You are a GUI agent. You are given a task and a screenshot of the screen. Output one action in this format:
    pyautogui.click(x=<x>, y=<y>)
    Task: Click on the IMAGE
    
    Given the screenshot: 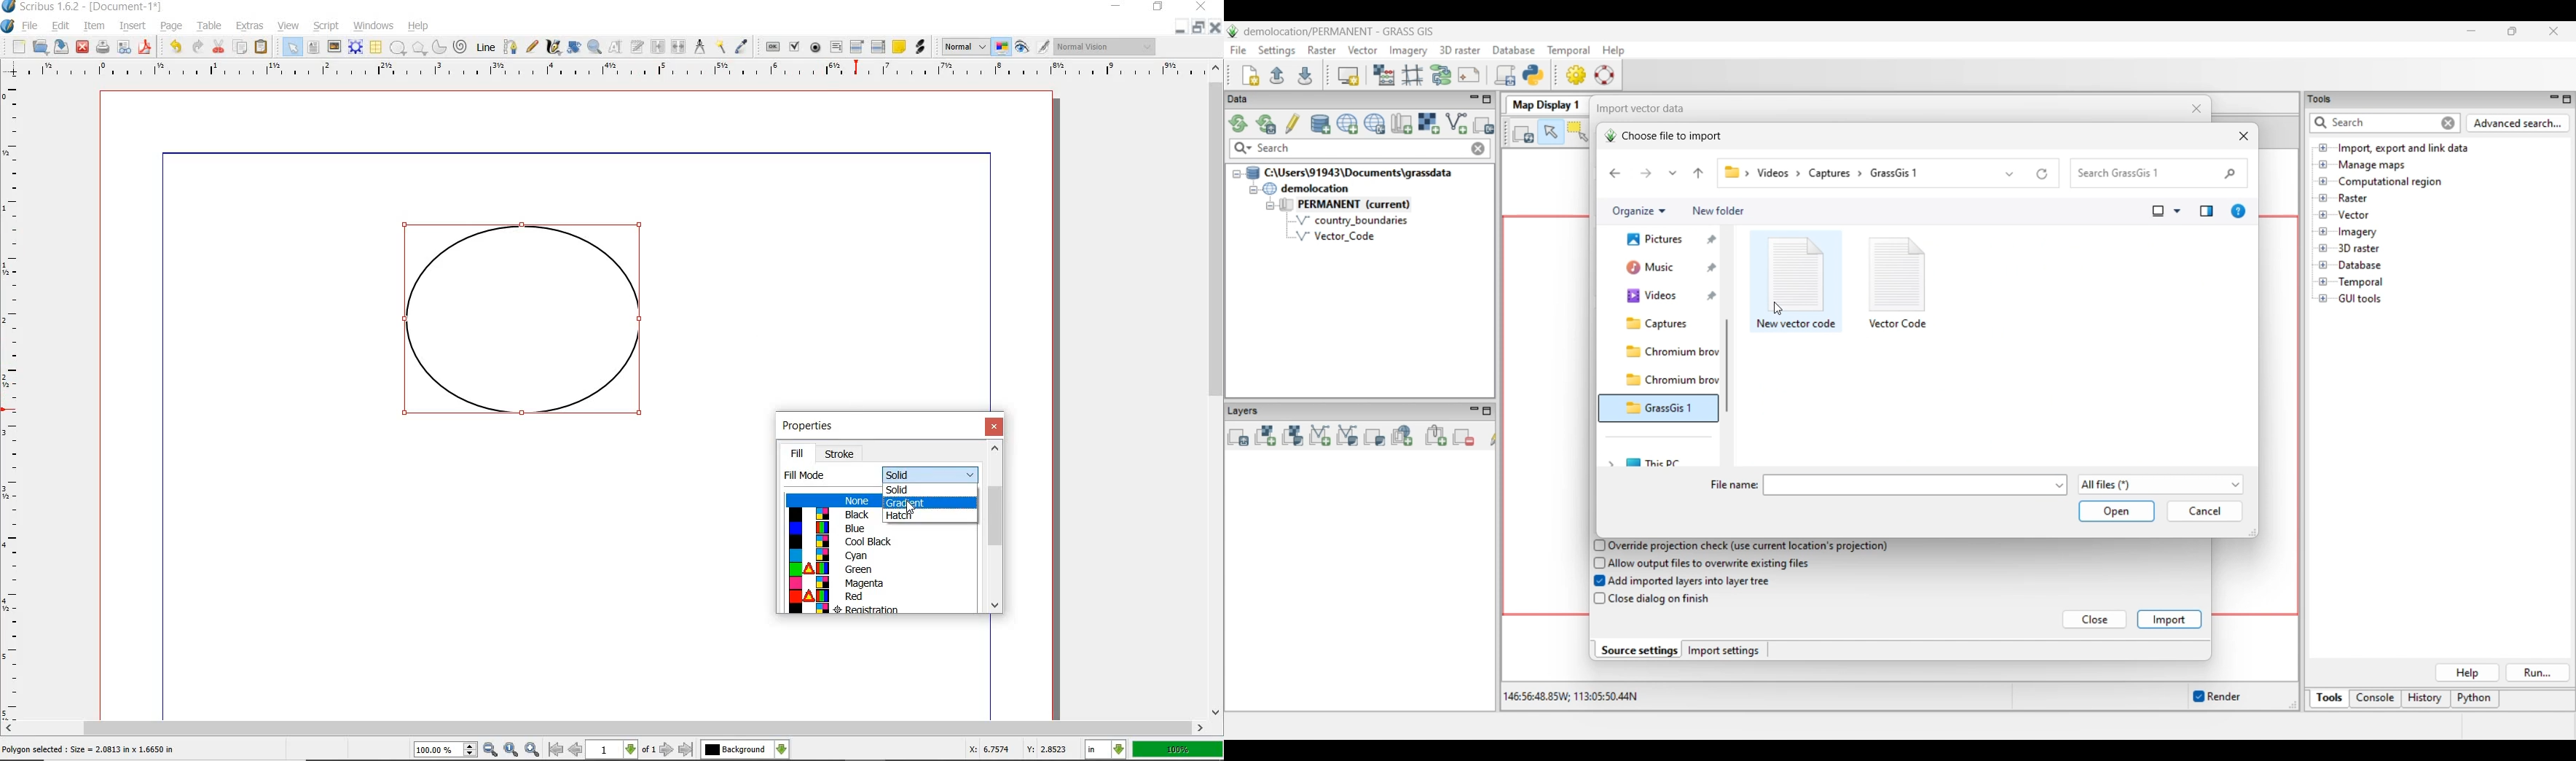 What is the action you would take?
    pyautogui.click(x=334, y=46)
    